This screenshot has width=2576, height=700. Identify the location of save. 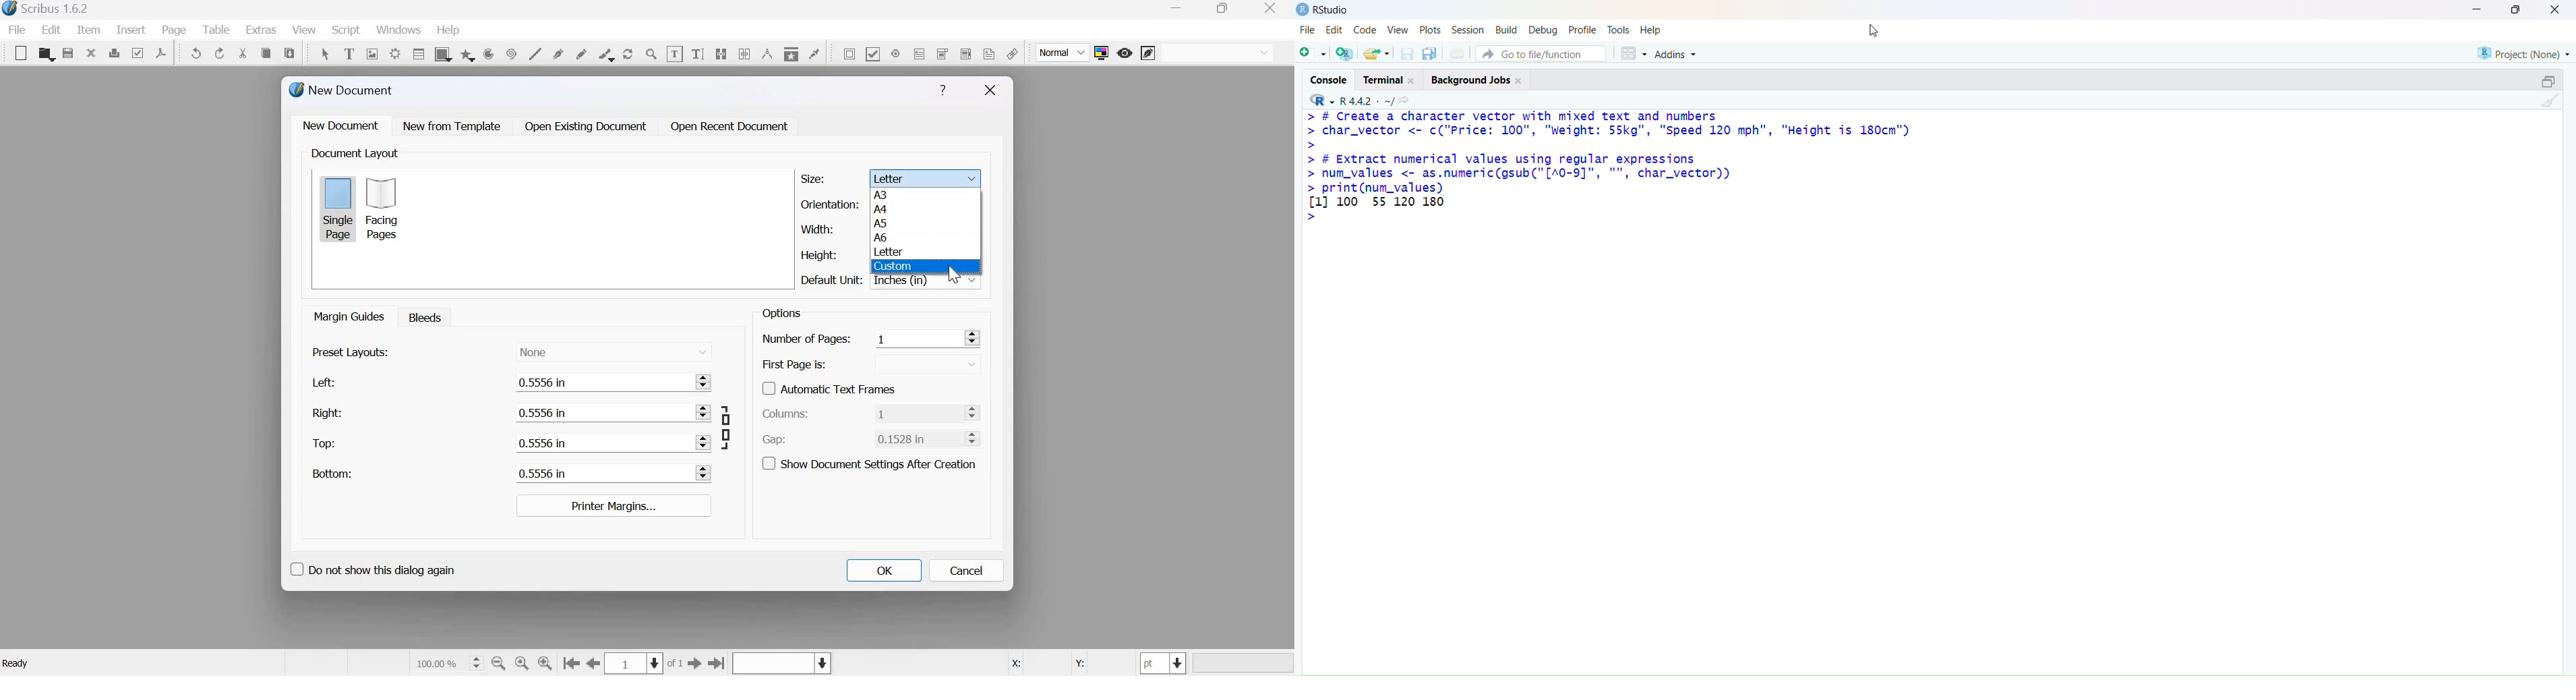
(68, 53).